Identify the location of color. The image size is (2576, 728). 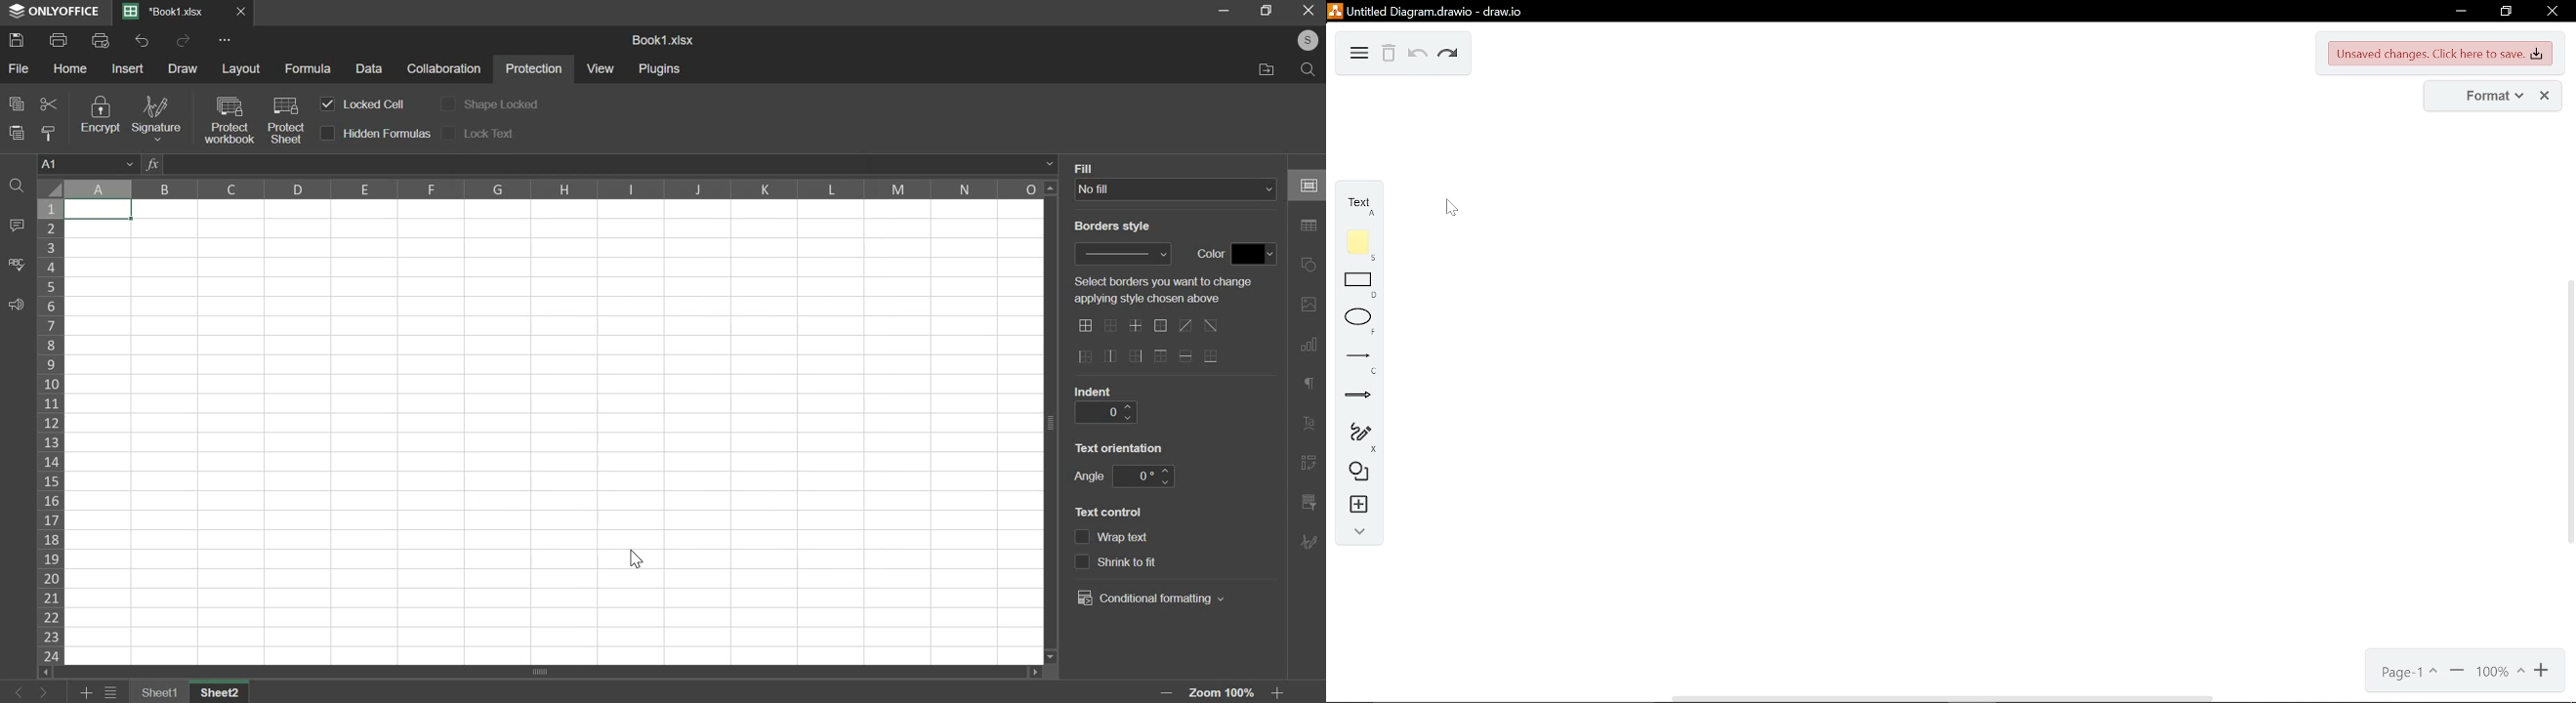
(1209, 254).